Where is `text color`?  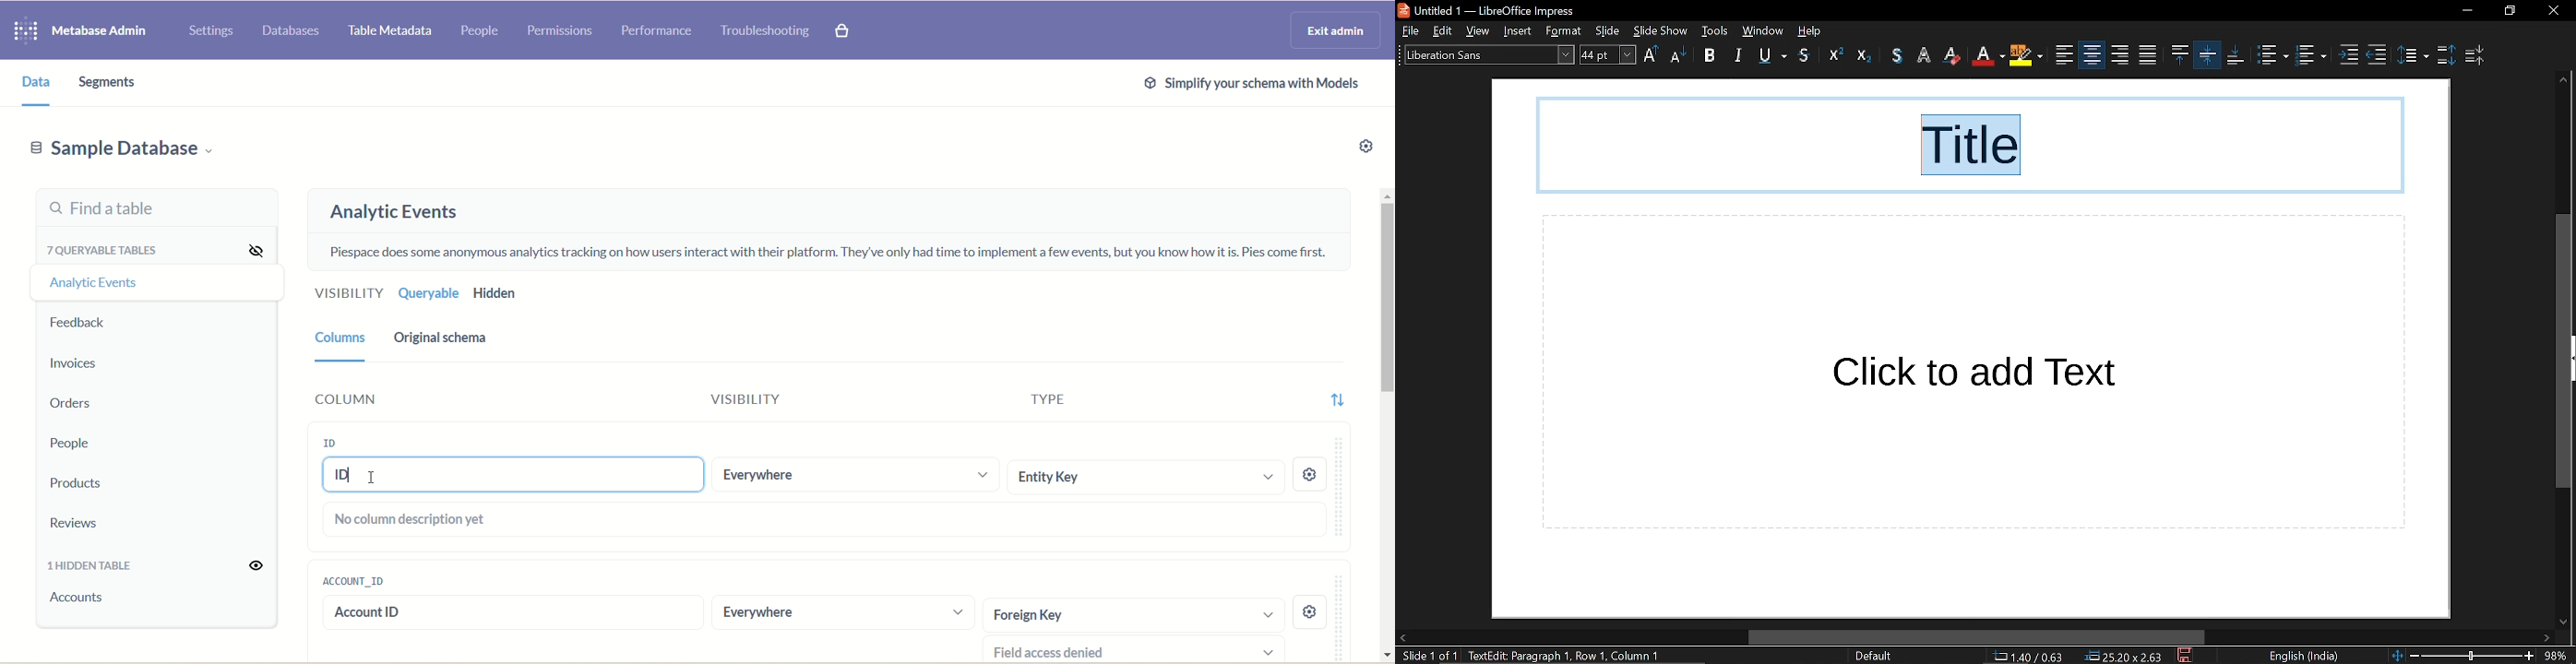
text color is located at coordinates (1953, 55).